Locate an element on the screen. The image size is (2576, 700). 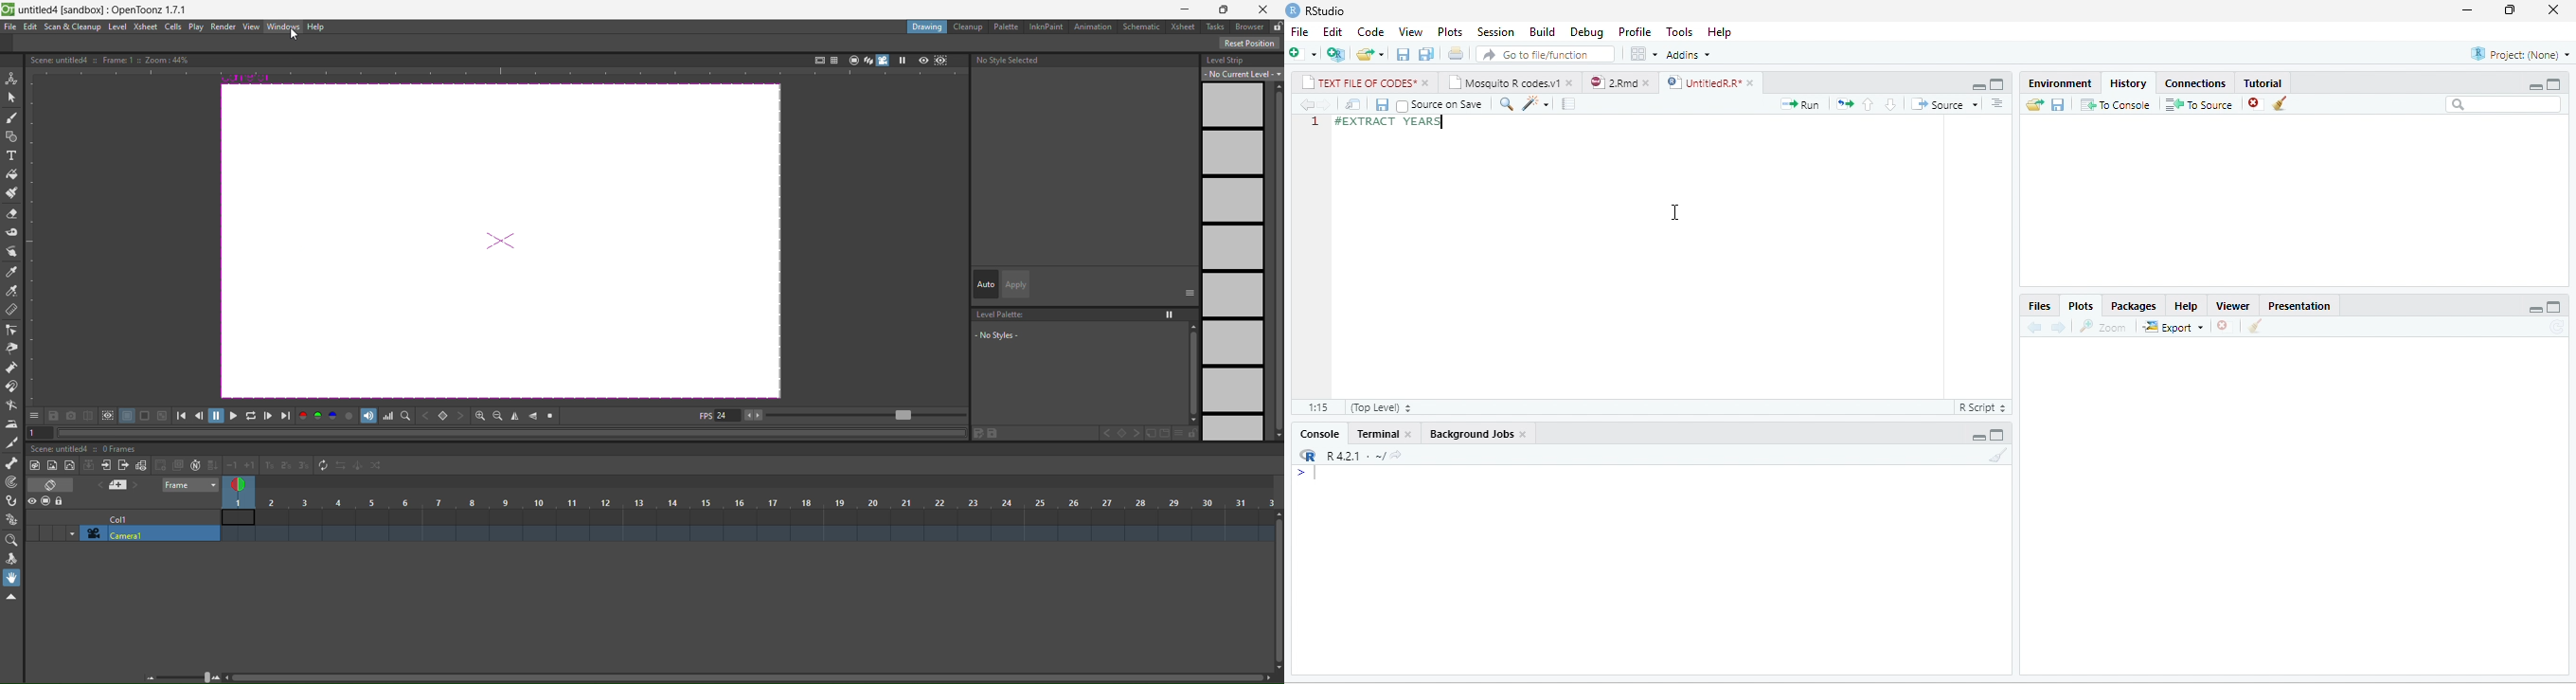
image is located at coordinates (498, 244).